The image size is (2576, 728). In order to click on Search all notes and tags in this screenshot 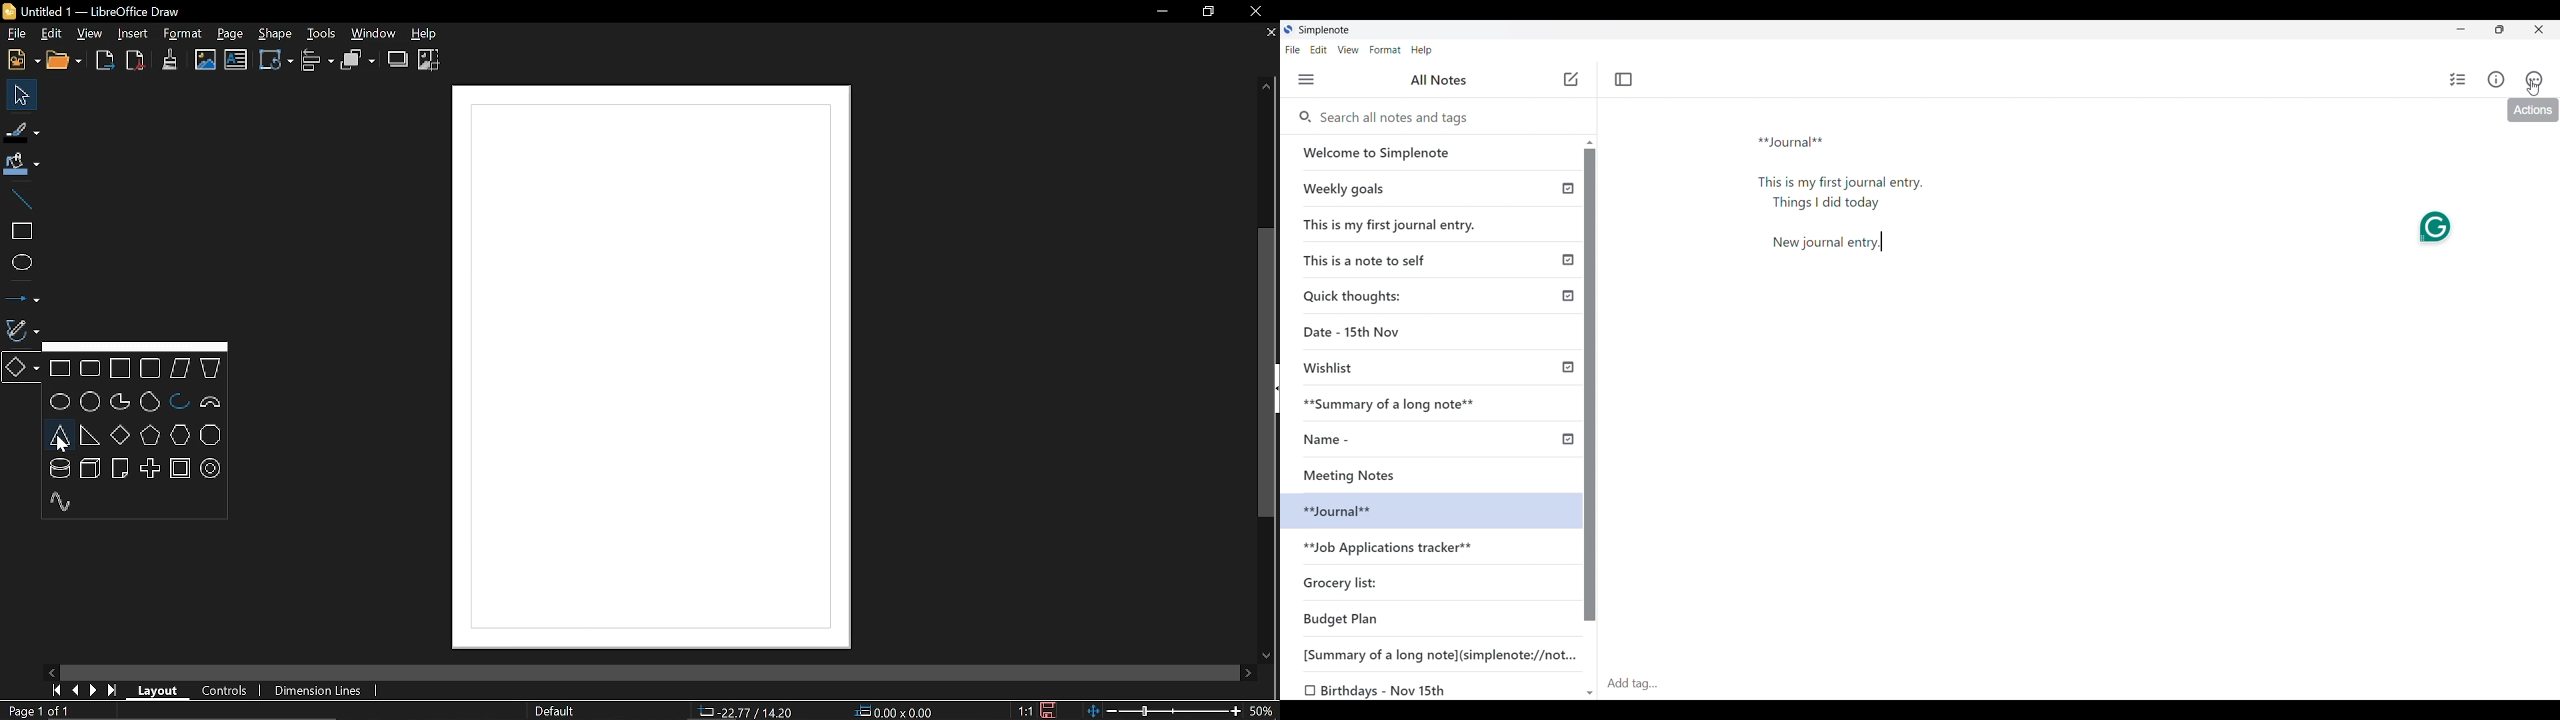, I will do `click(1446, 118)`.